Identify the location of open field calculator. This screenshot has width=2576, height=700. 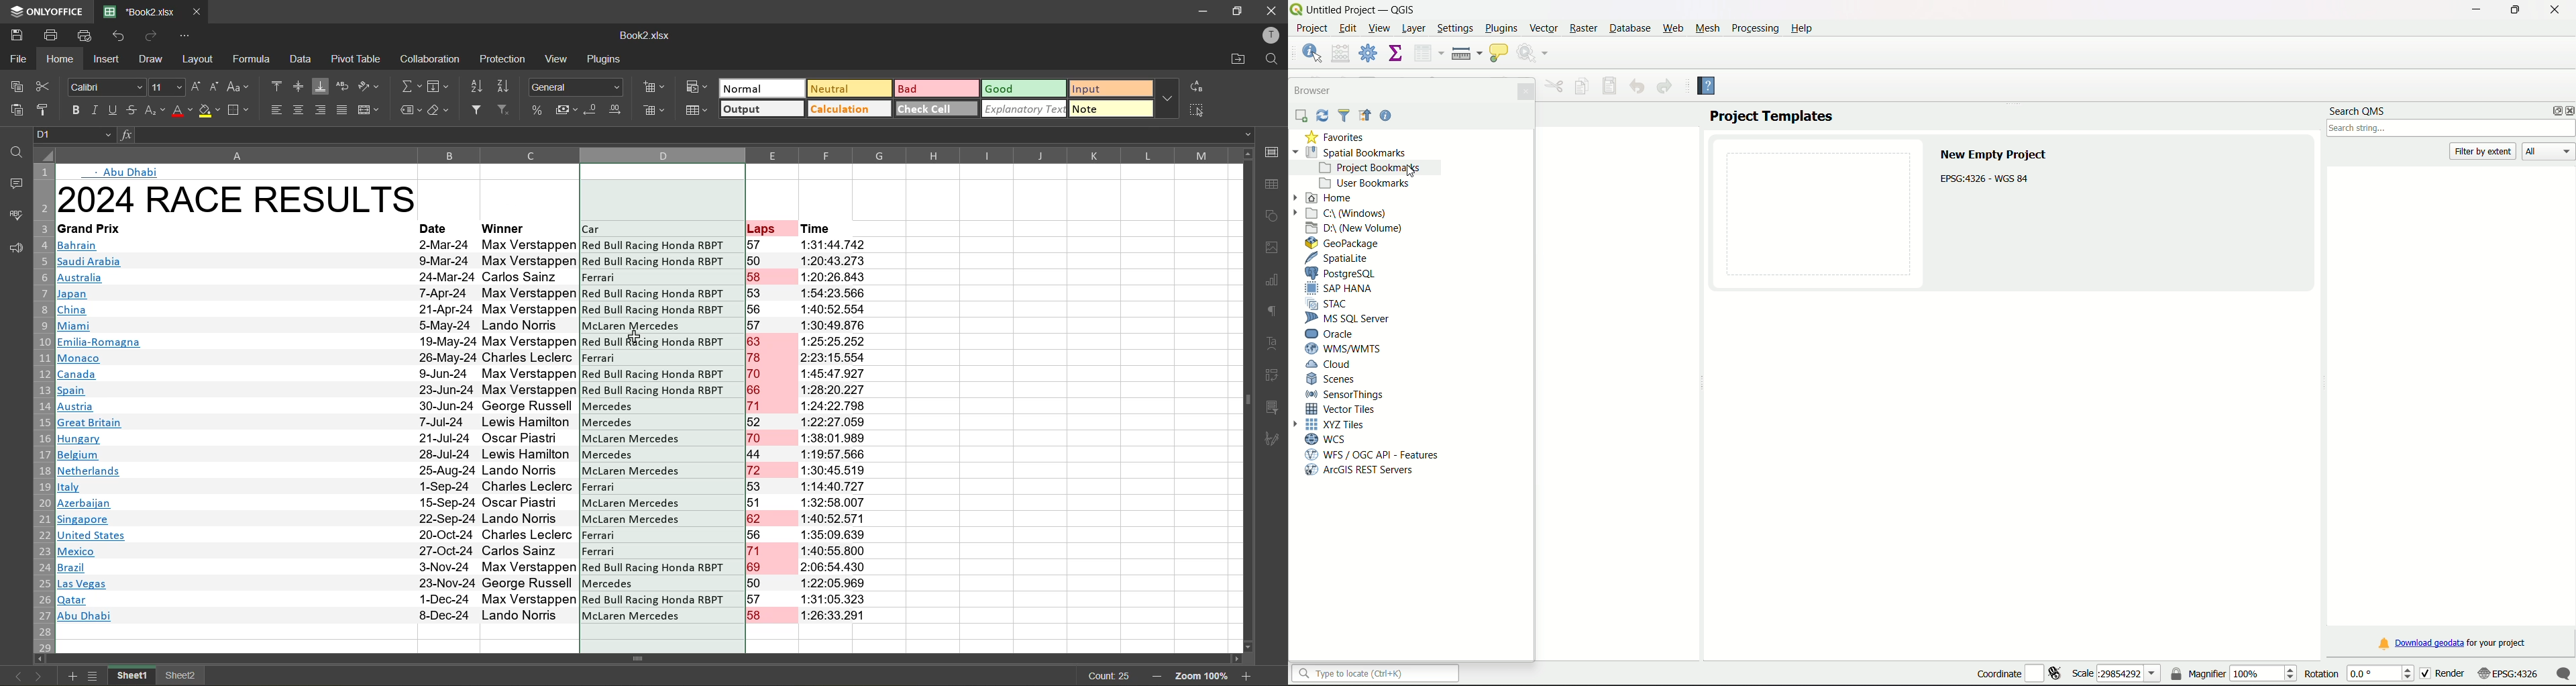
(1341, 52).